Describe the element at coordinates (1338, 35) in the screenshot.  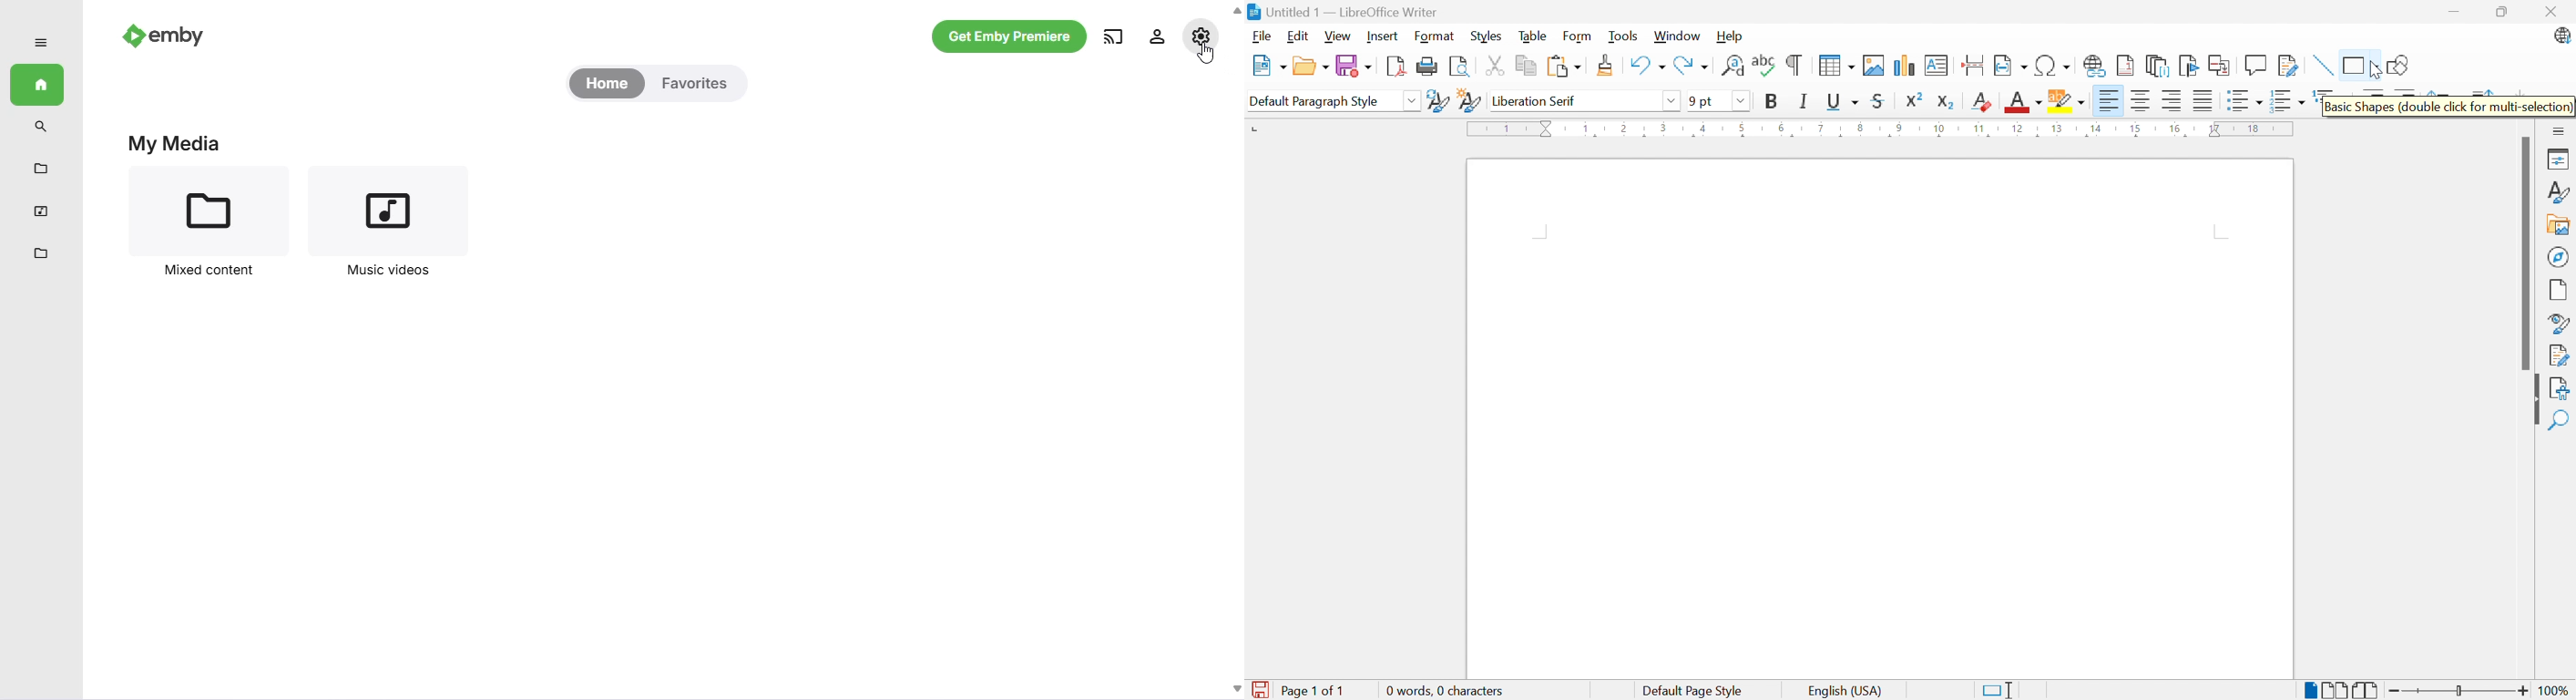
I see `View` at that location.